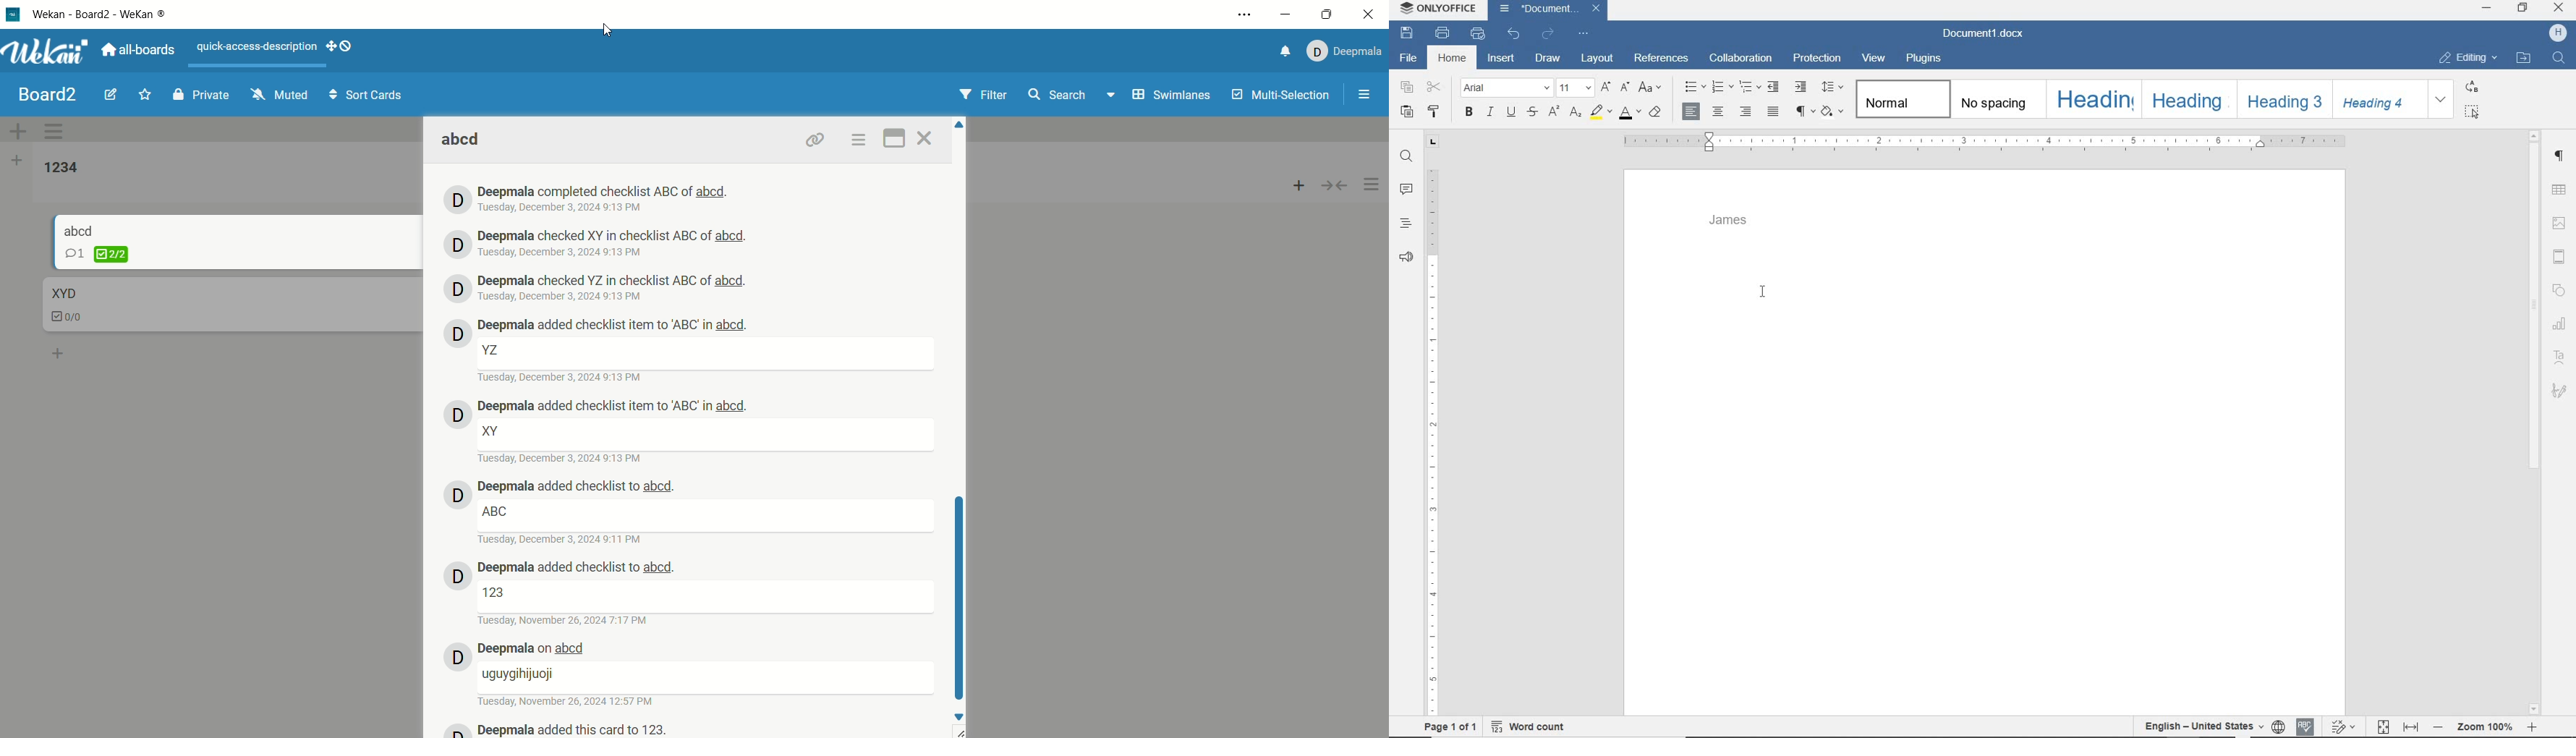  I want to click on layout, so click(1597, 59).